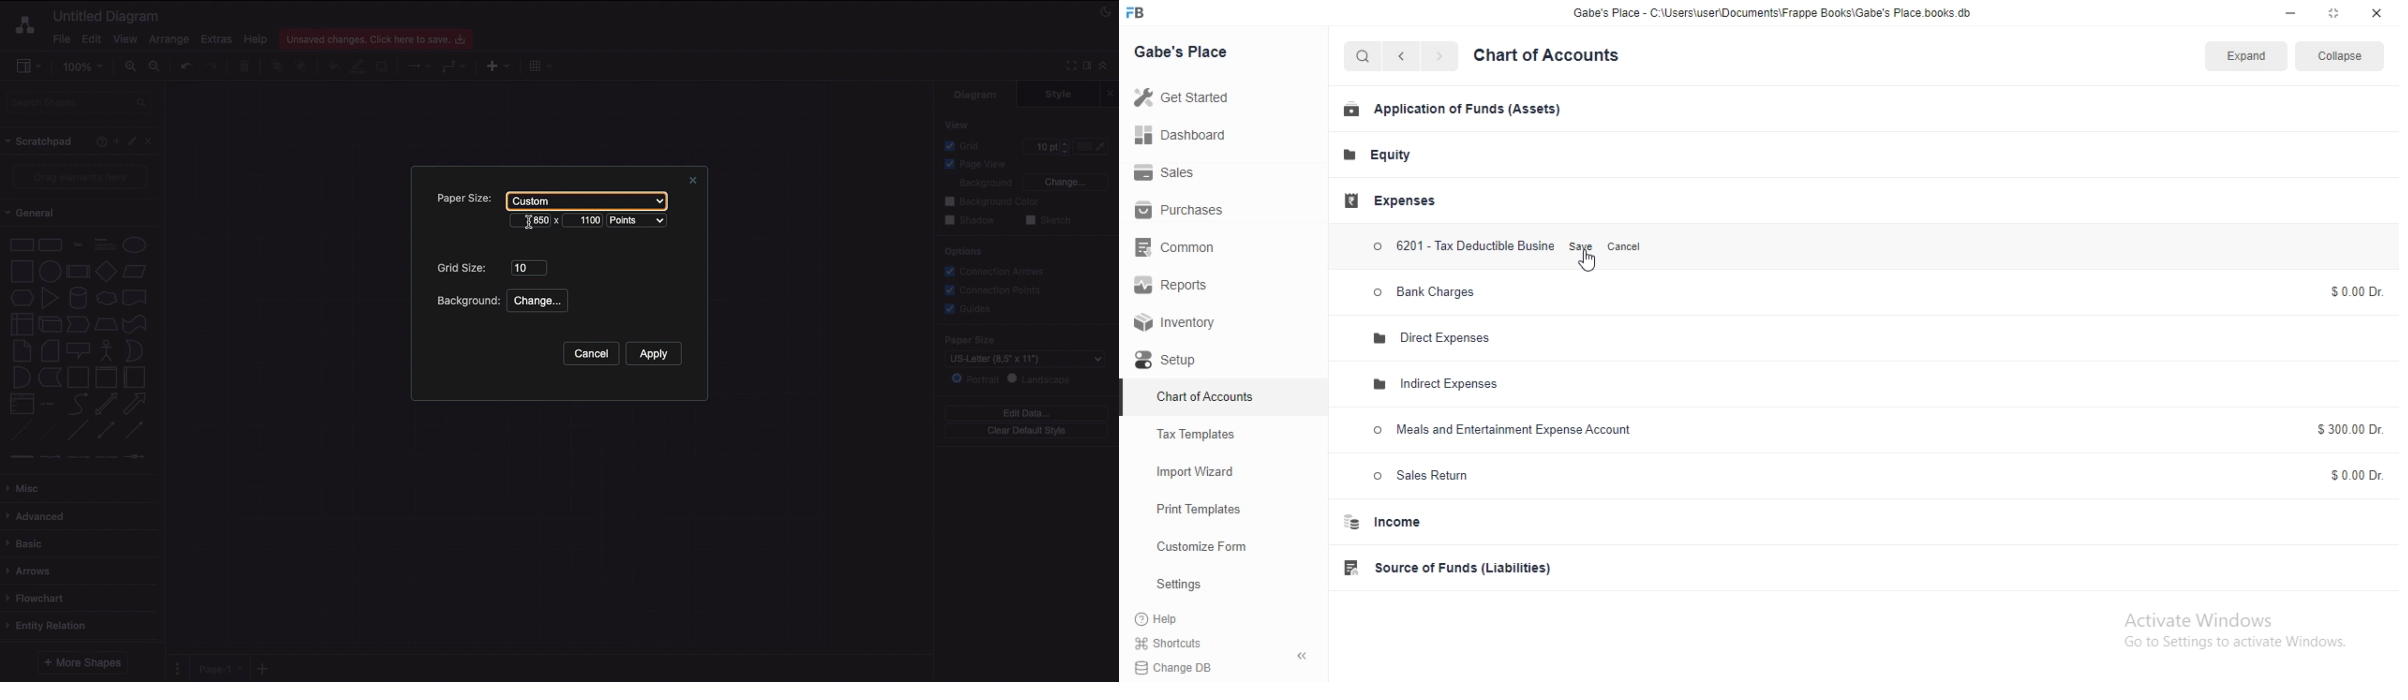  What do you see at coordinates (1093, 146) in the screenshot?
I see `Color` at bounding box center [1093, 146].